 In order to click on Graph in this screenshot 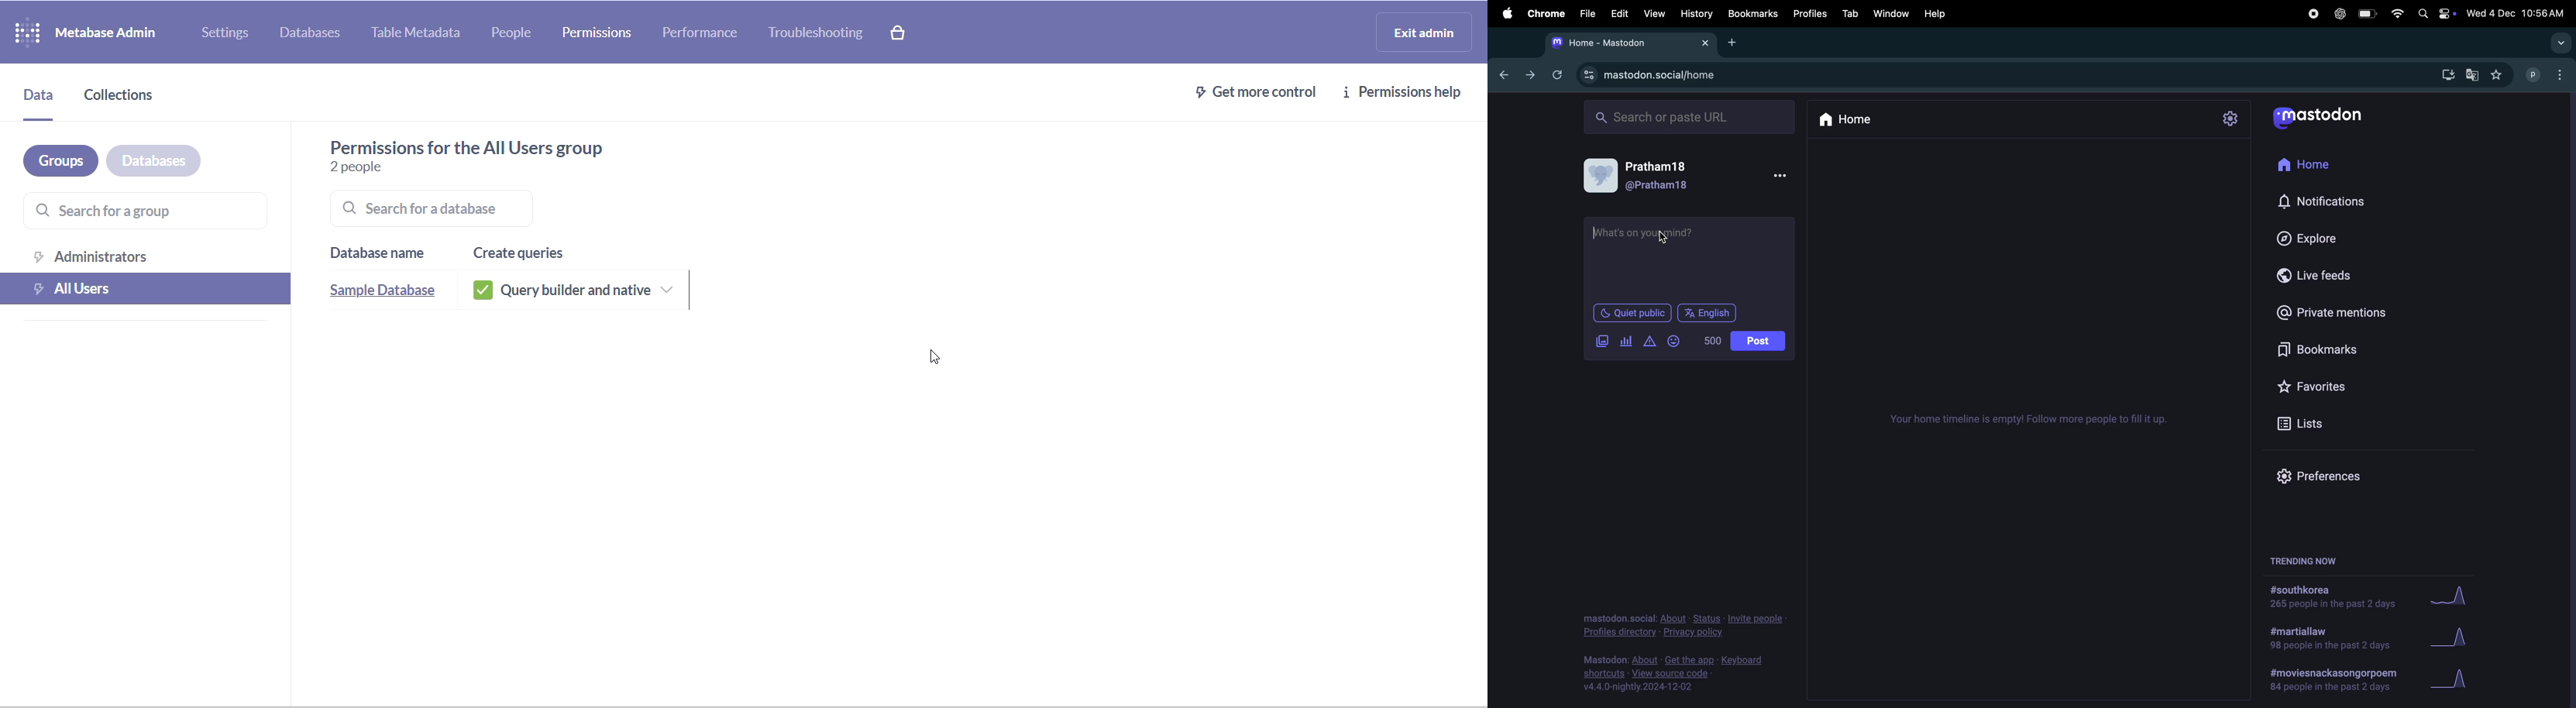, I will do `click(2455, 636)`.